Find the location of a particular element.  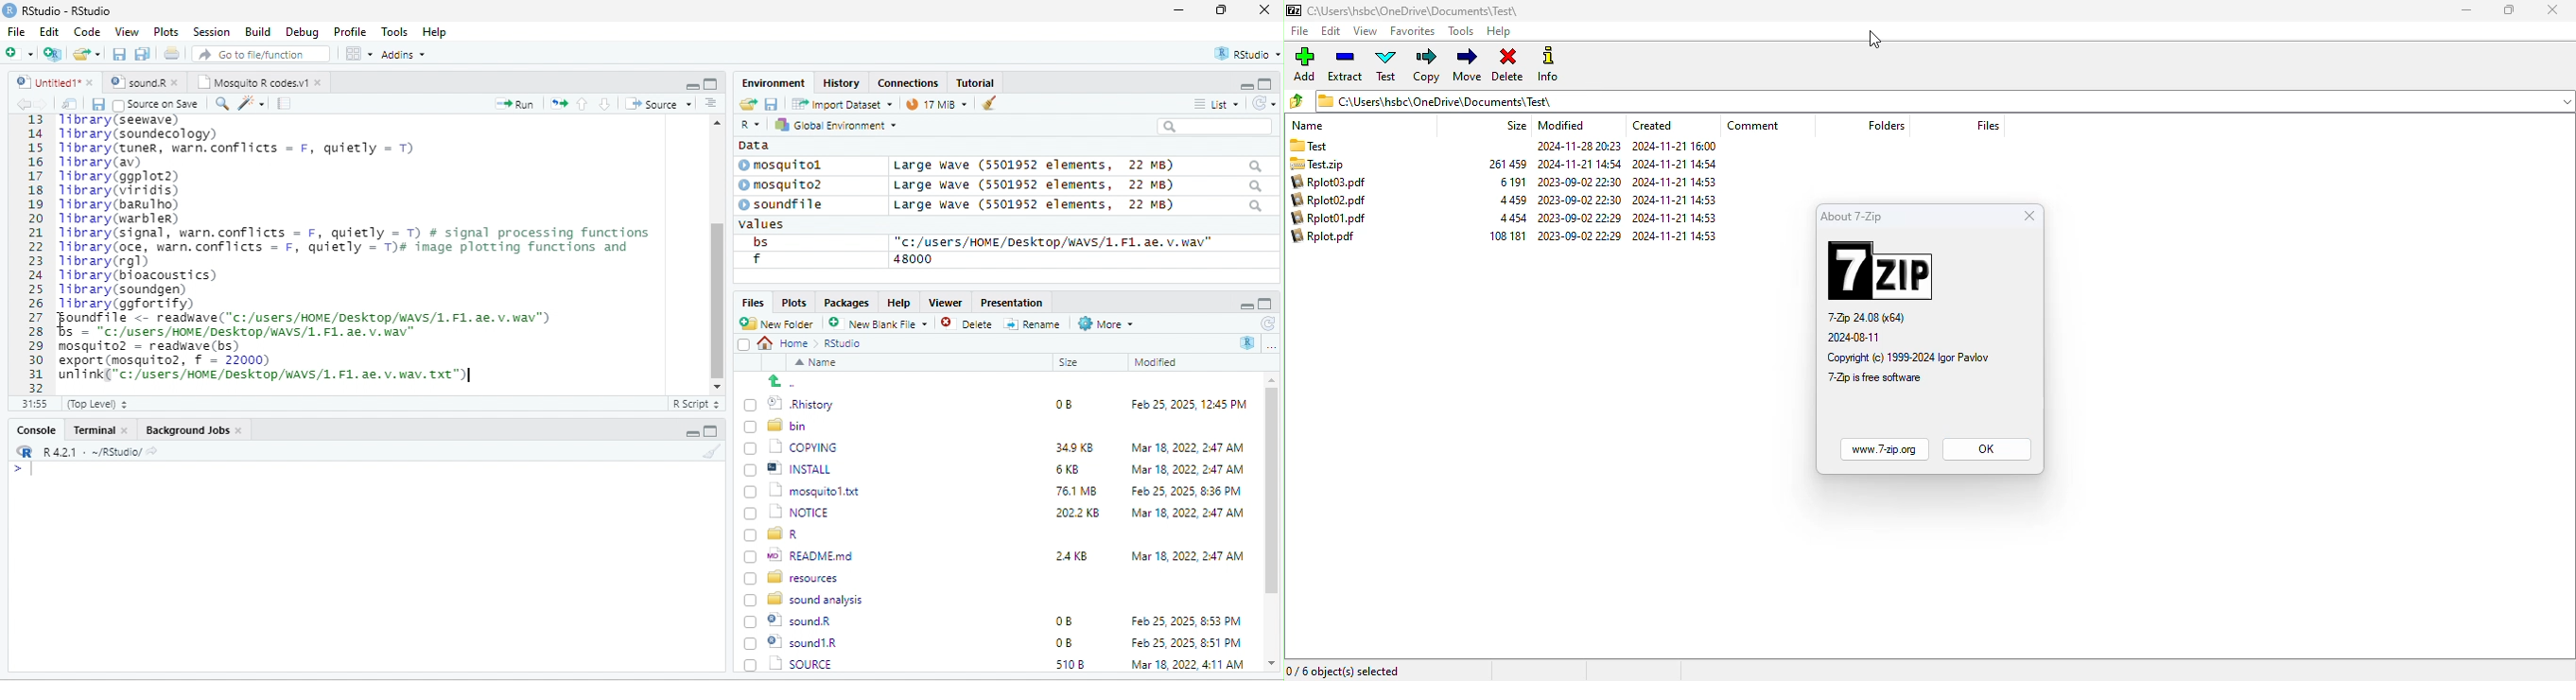

0B is located at coordinates (1057, 402).